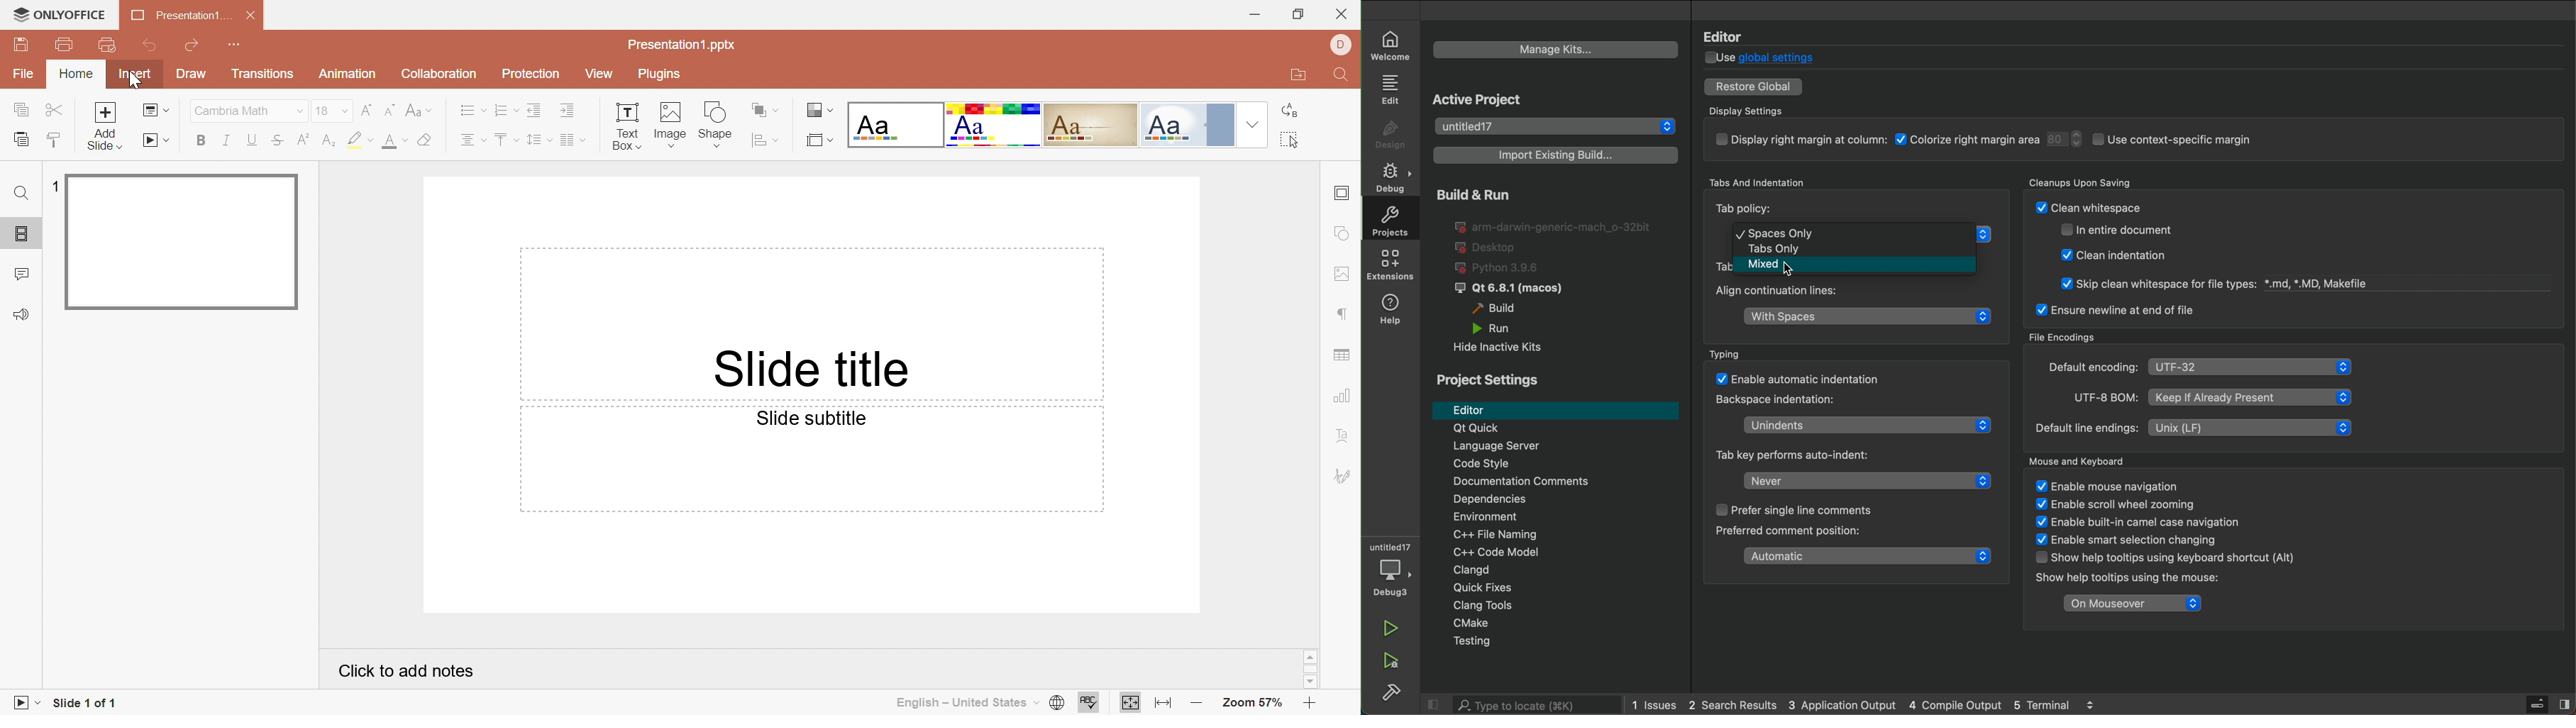 Image resolution: width=2576 pixels, height=728 pixels. I want to click on desktop, so click(1488, 246).